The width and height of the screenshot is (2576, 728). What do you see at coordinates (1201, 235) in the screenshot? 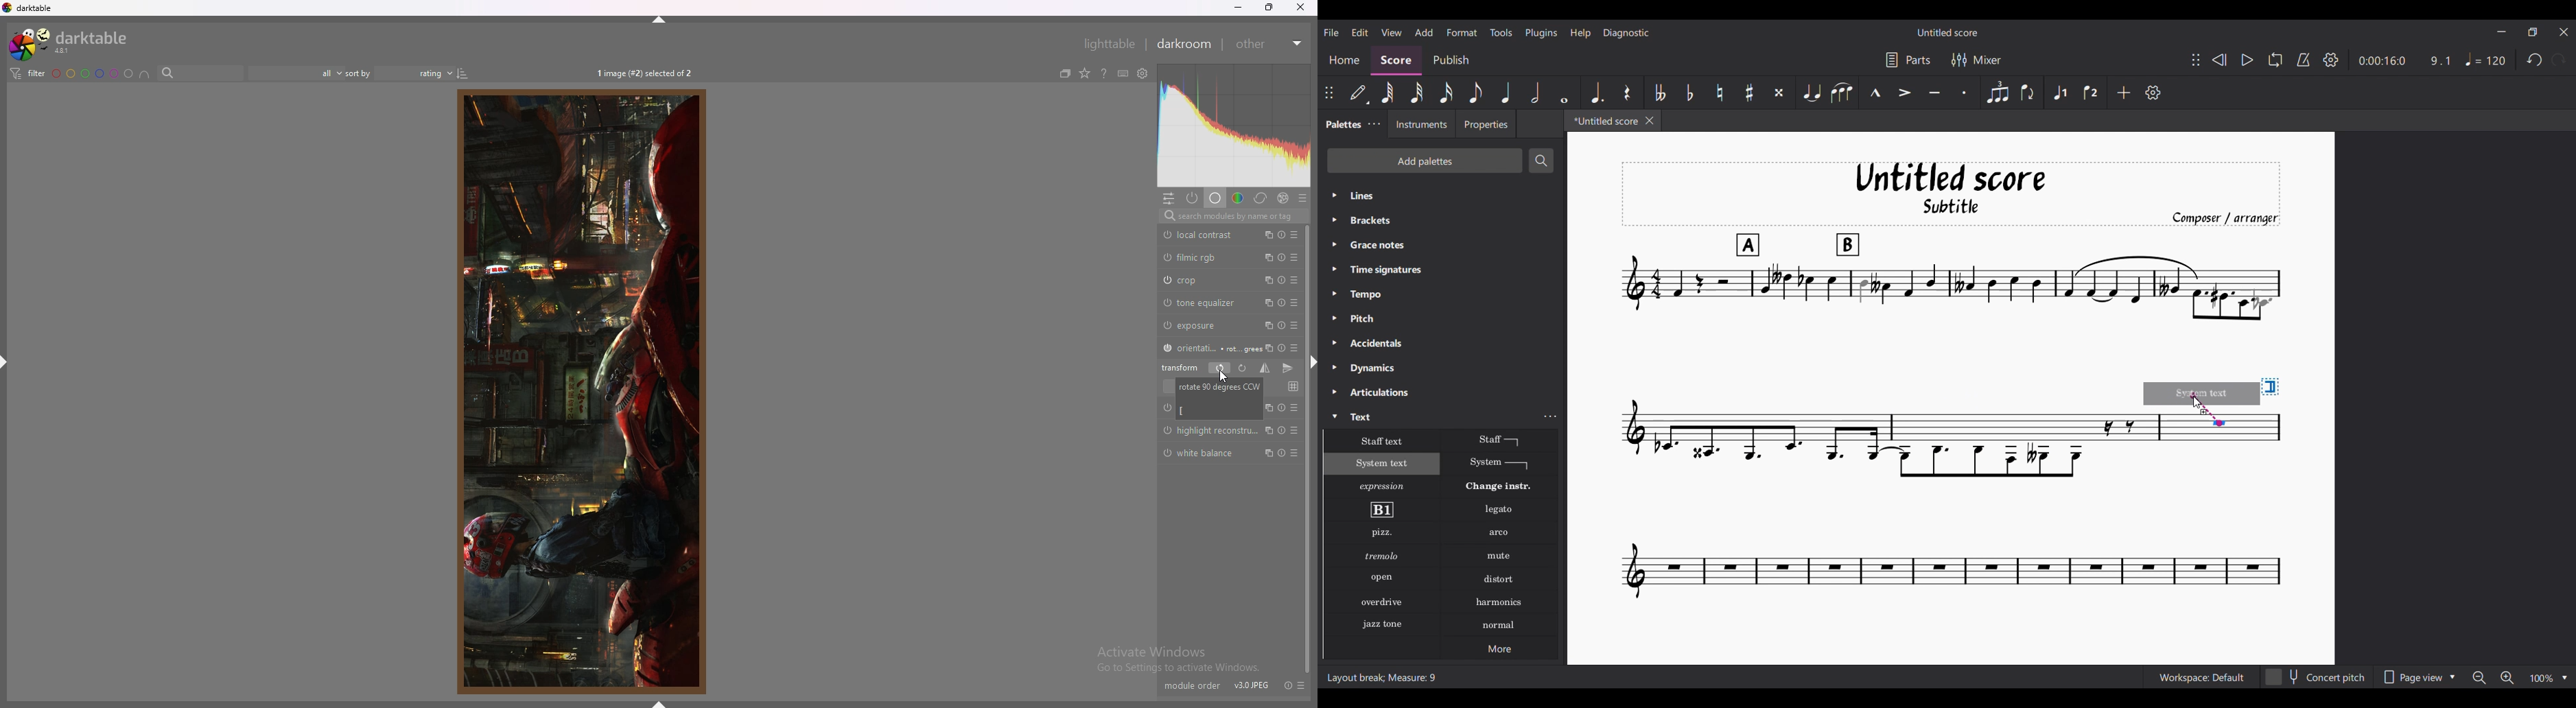
I see `local contrast` at bounding box center [1201, 235].